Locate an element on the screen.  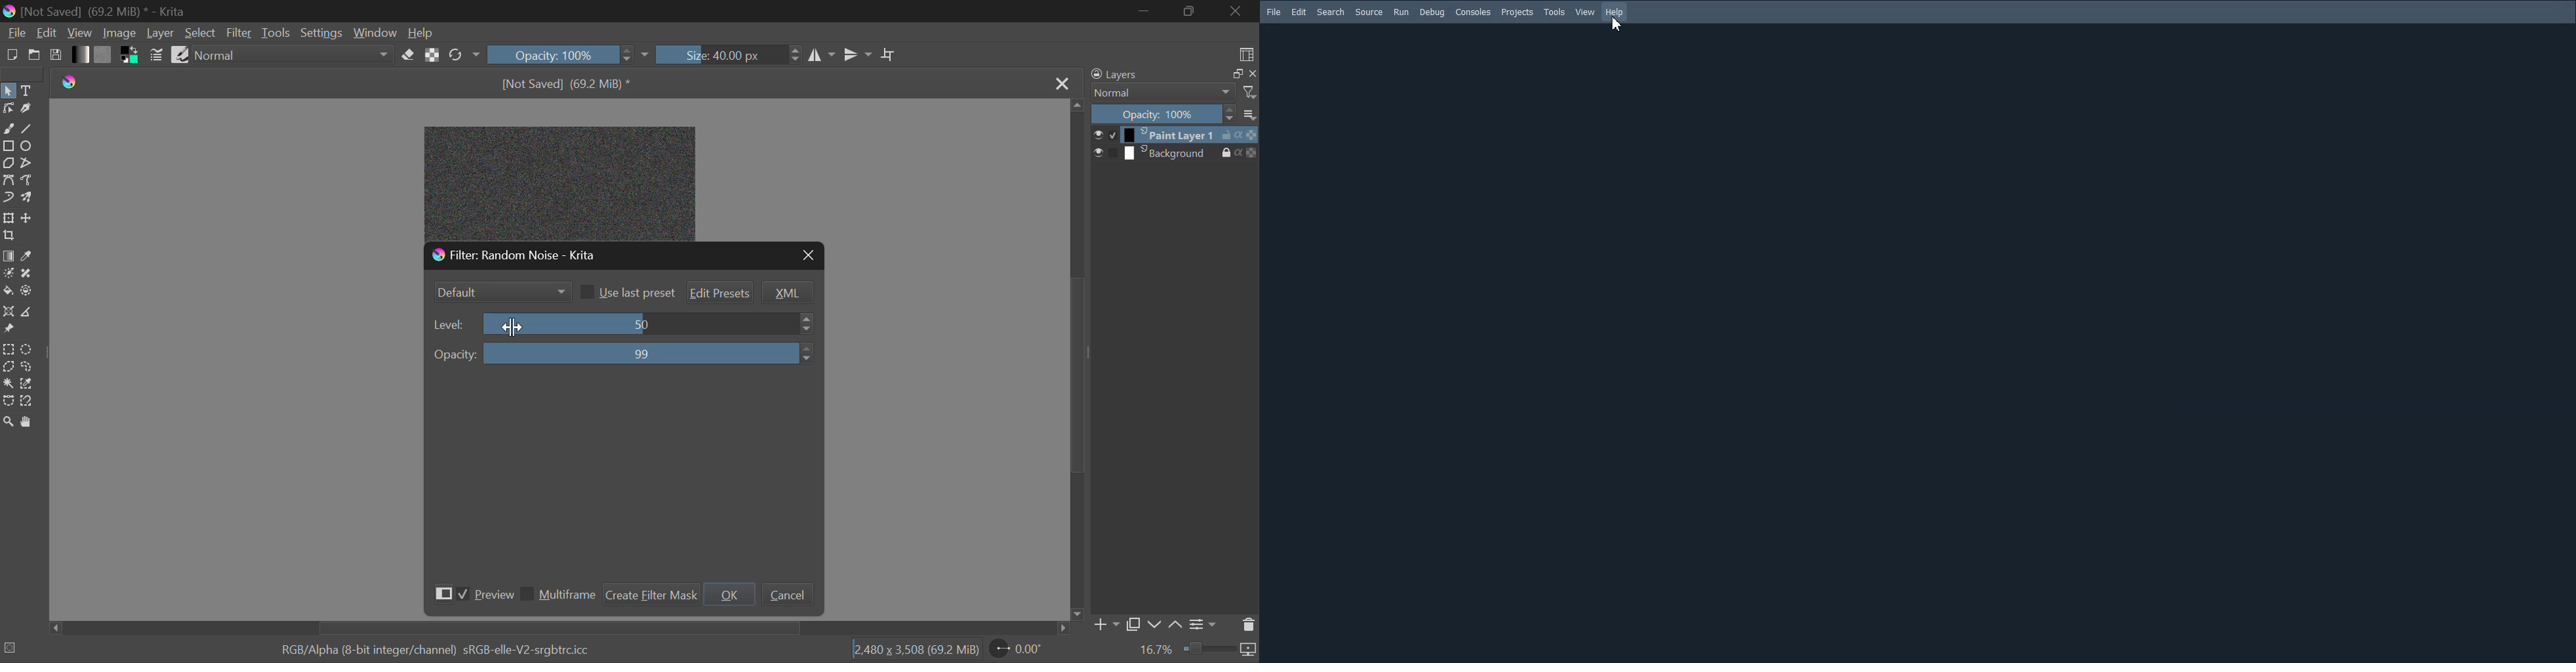
slider is located at coordinates (653, 353).